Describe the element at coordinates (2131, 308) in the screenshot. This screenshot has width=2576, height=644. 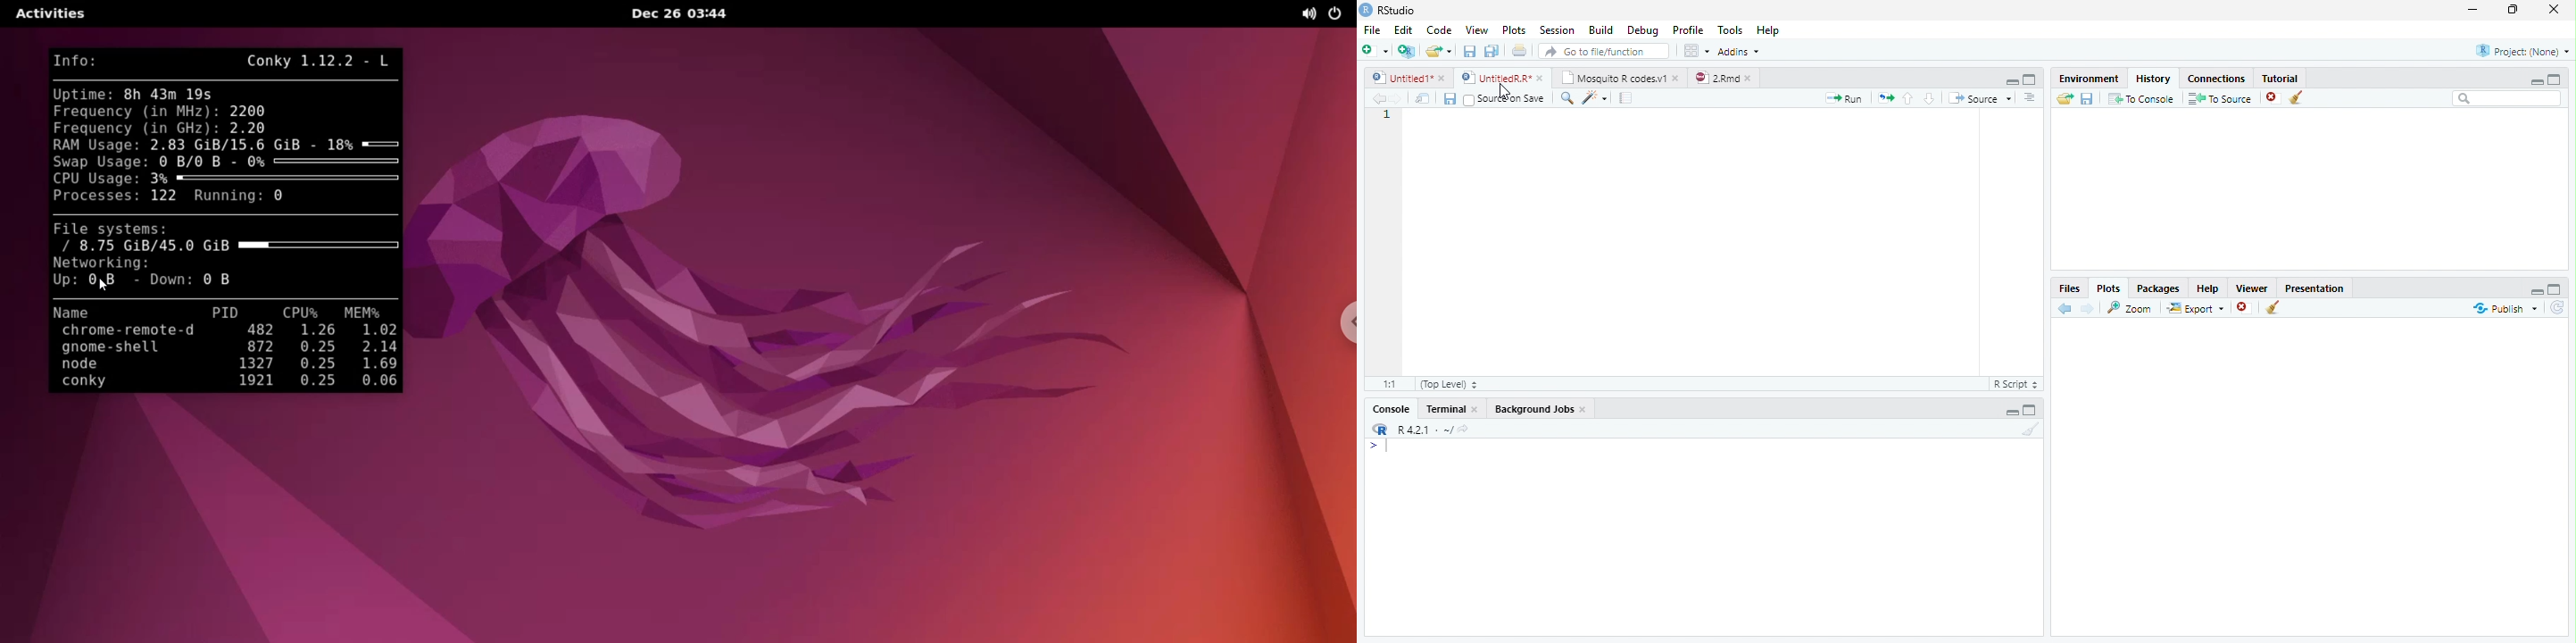
I see `Zoom` at that location.